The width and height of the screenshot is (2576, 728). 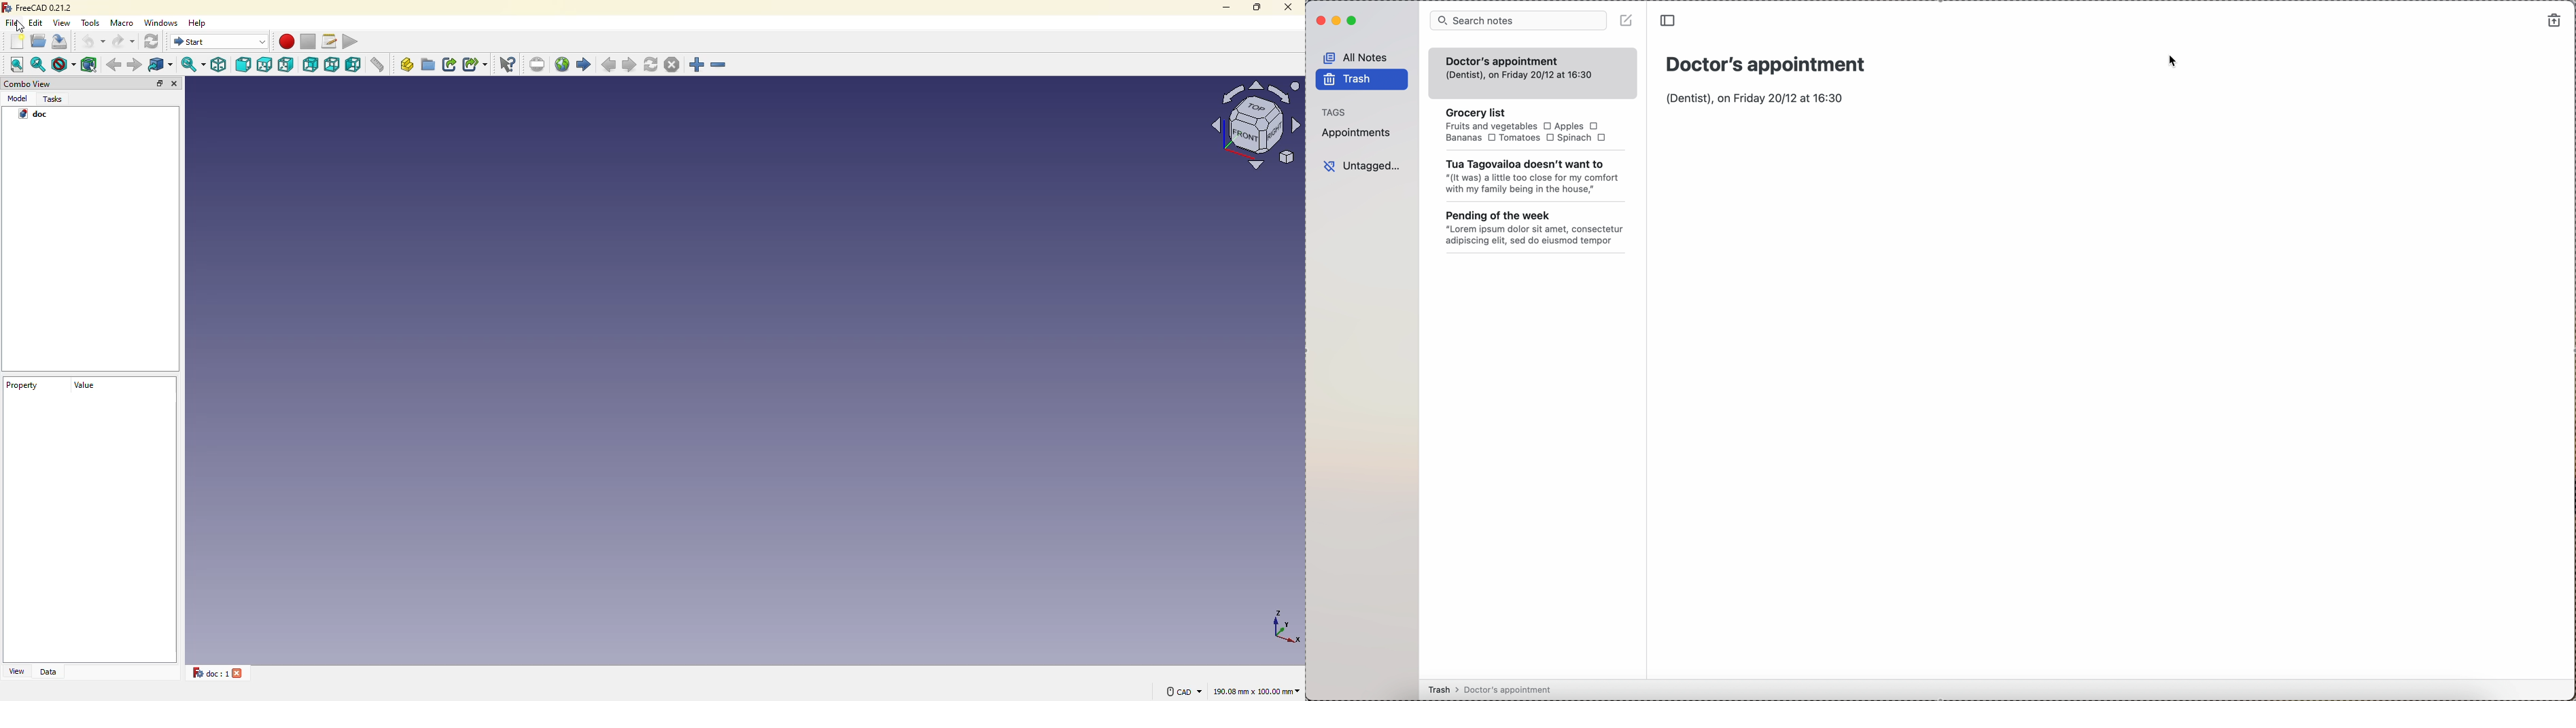 I want to click on cad navigation, so click(x=1183, y=691).